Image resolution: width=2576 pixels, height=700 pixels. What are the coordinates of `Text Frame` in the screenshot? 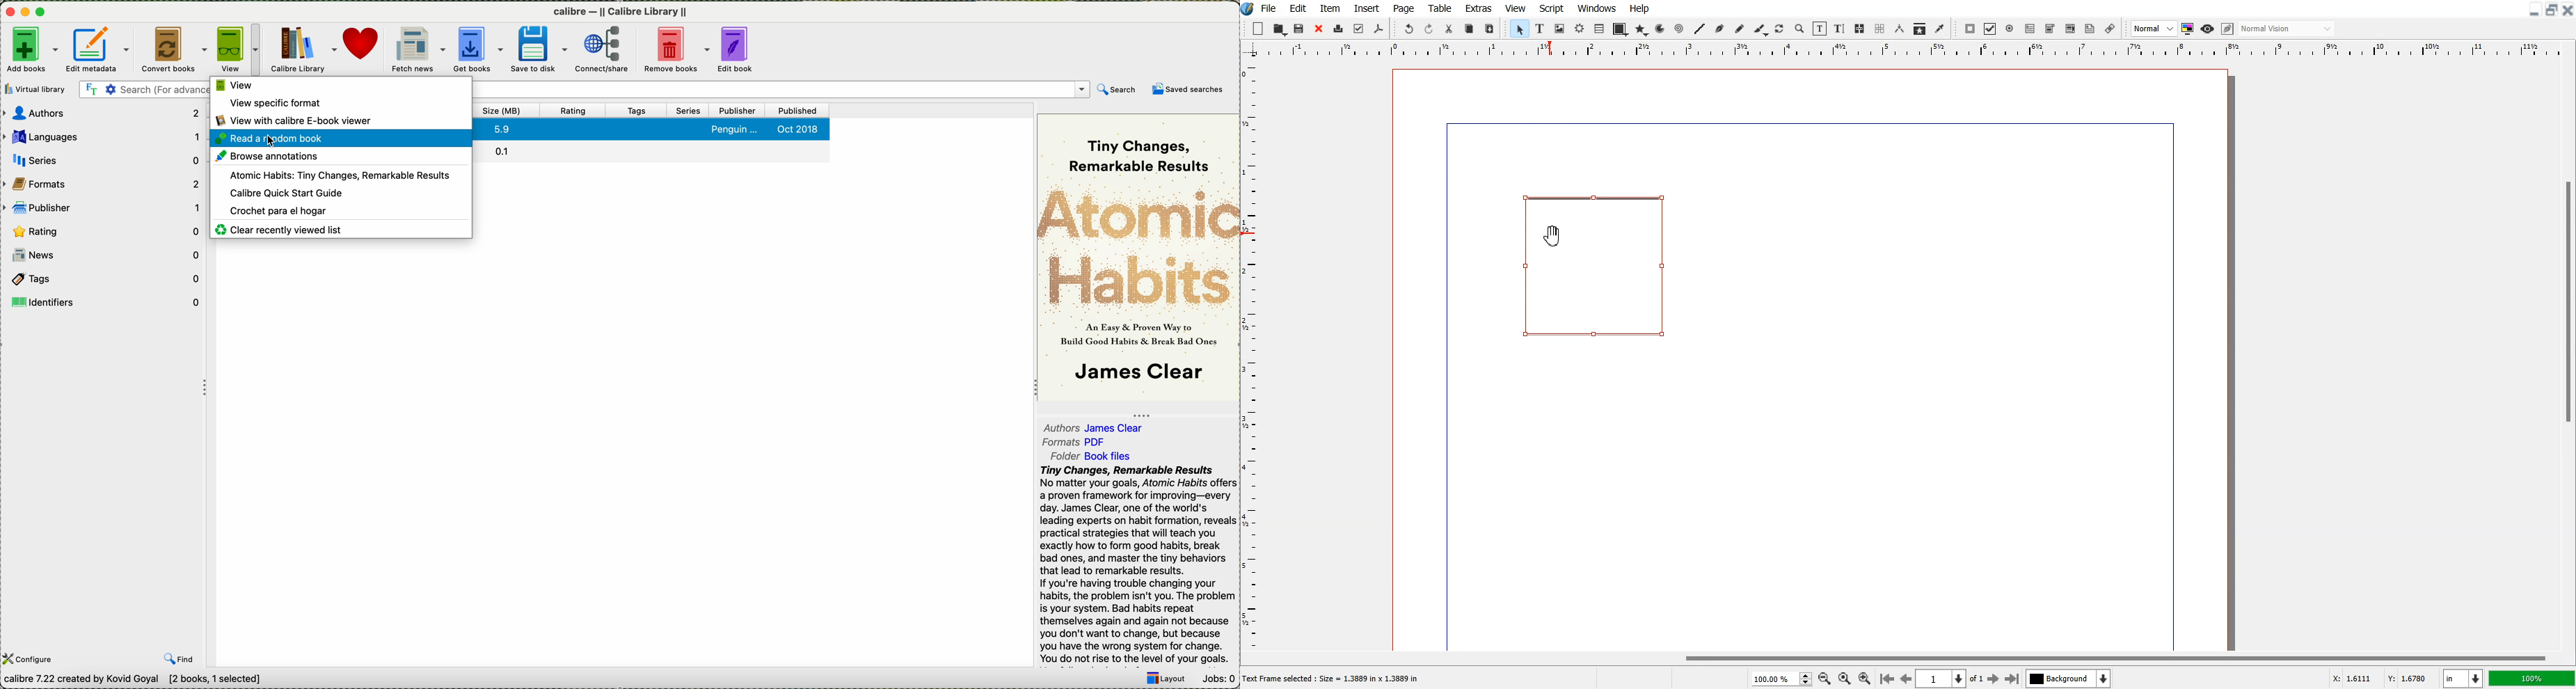 It's located at (1541, 29).